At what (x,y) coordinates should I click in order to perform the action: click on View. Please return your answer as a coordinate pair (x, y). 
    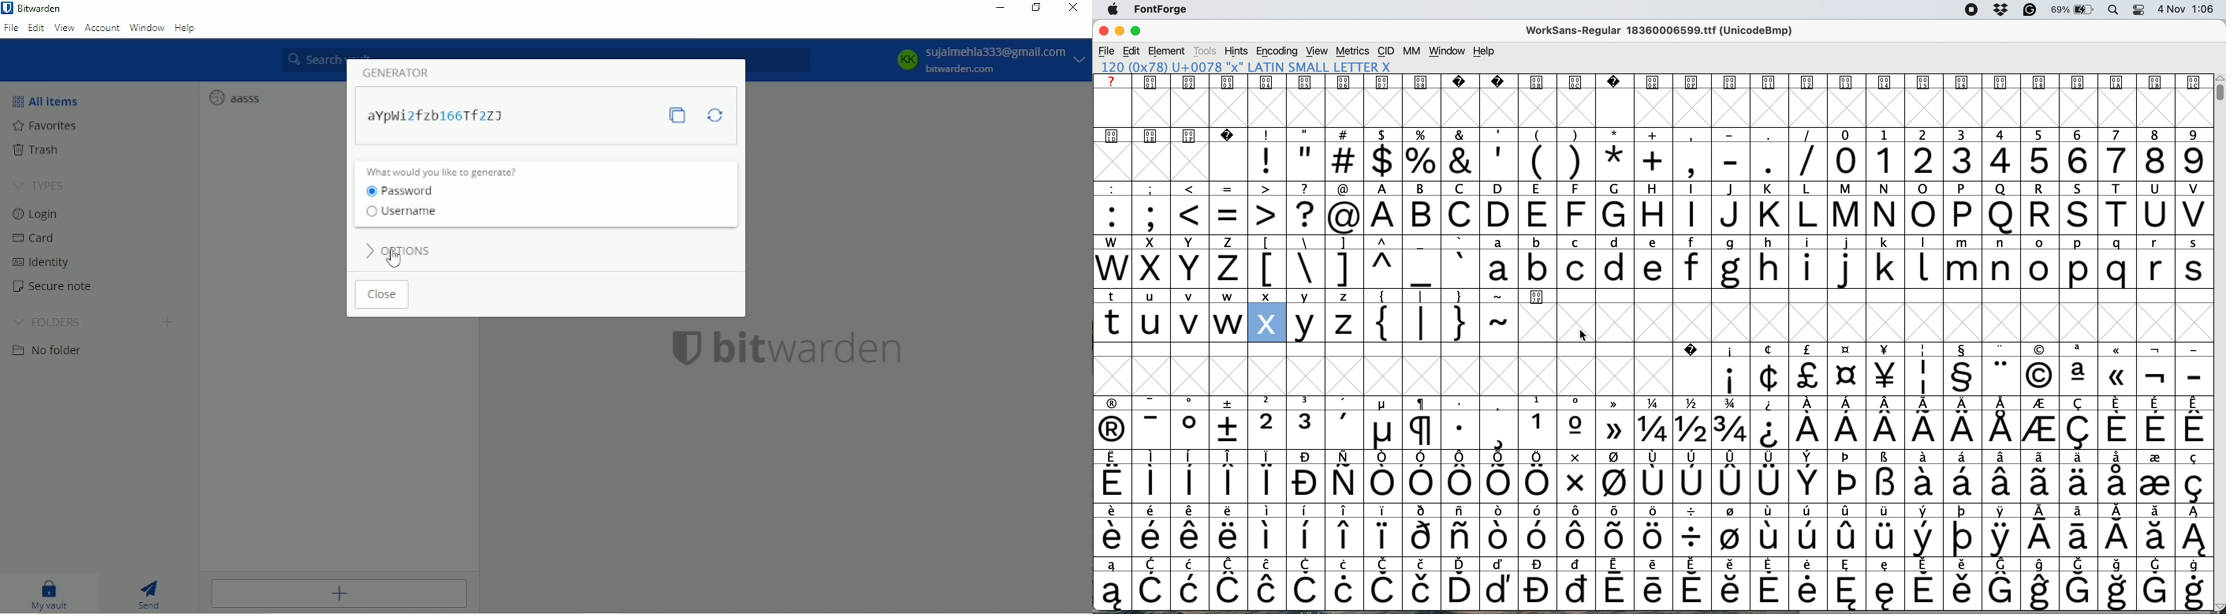
    Looking at the image, I should click on (64, 29).